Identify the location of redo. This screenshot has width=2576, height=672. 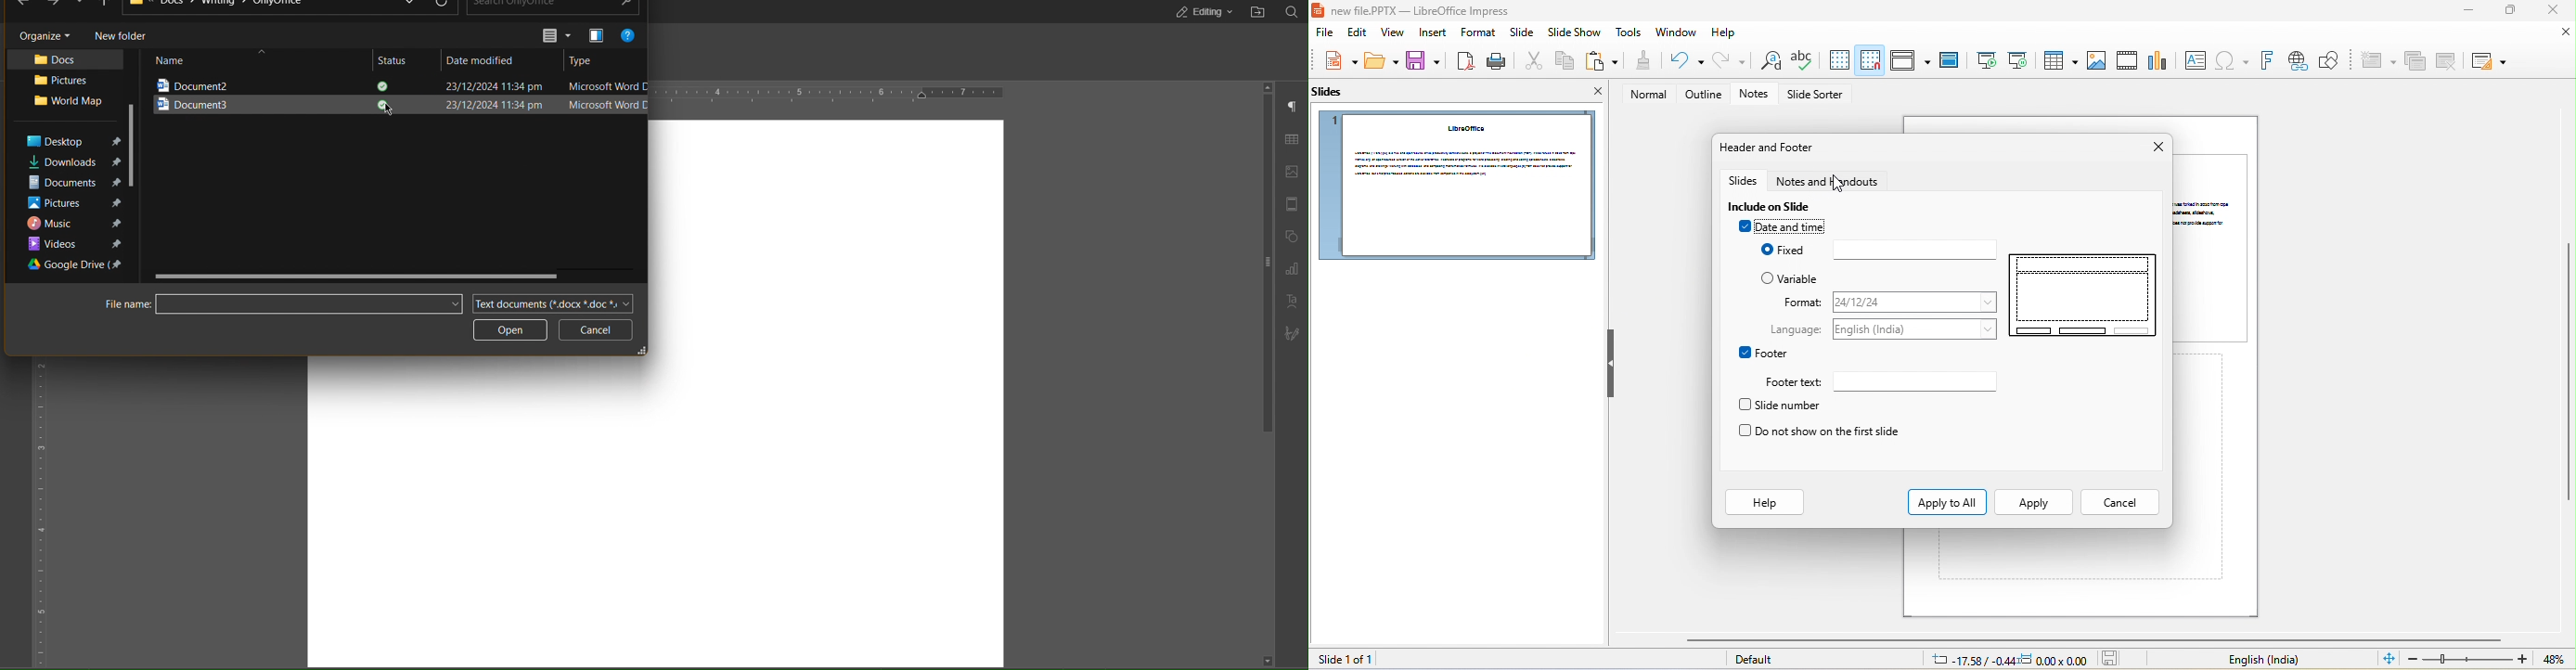
(1730, 60).